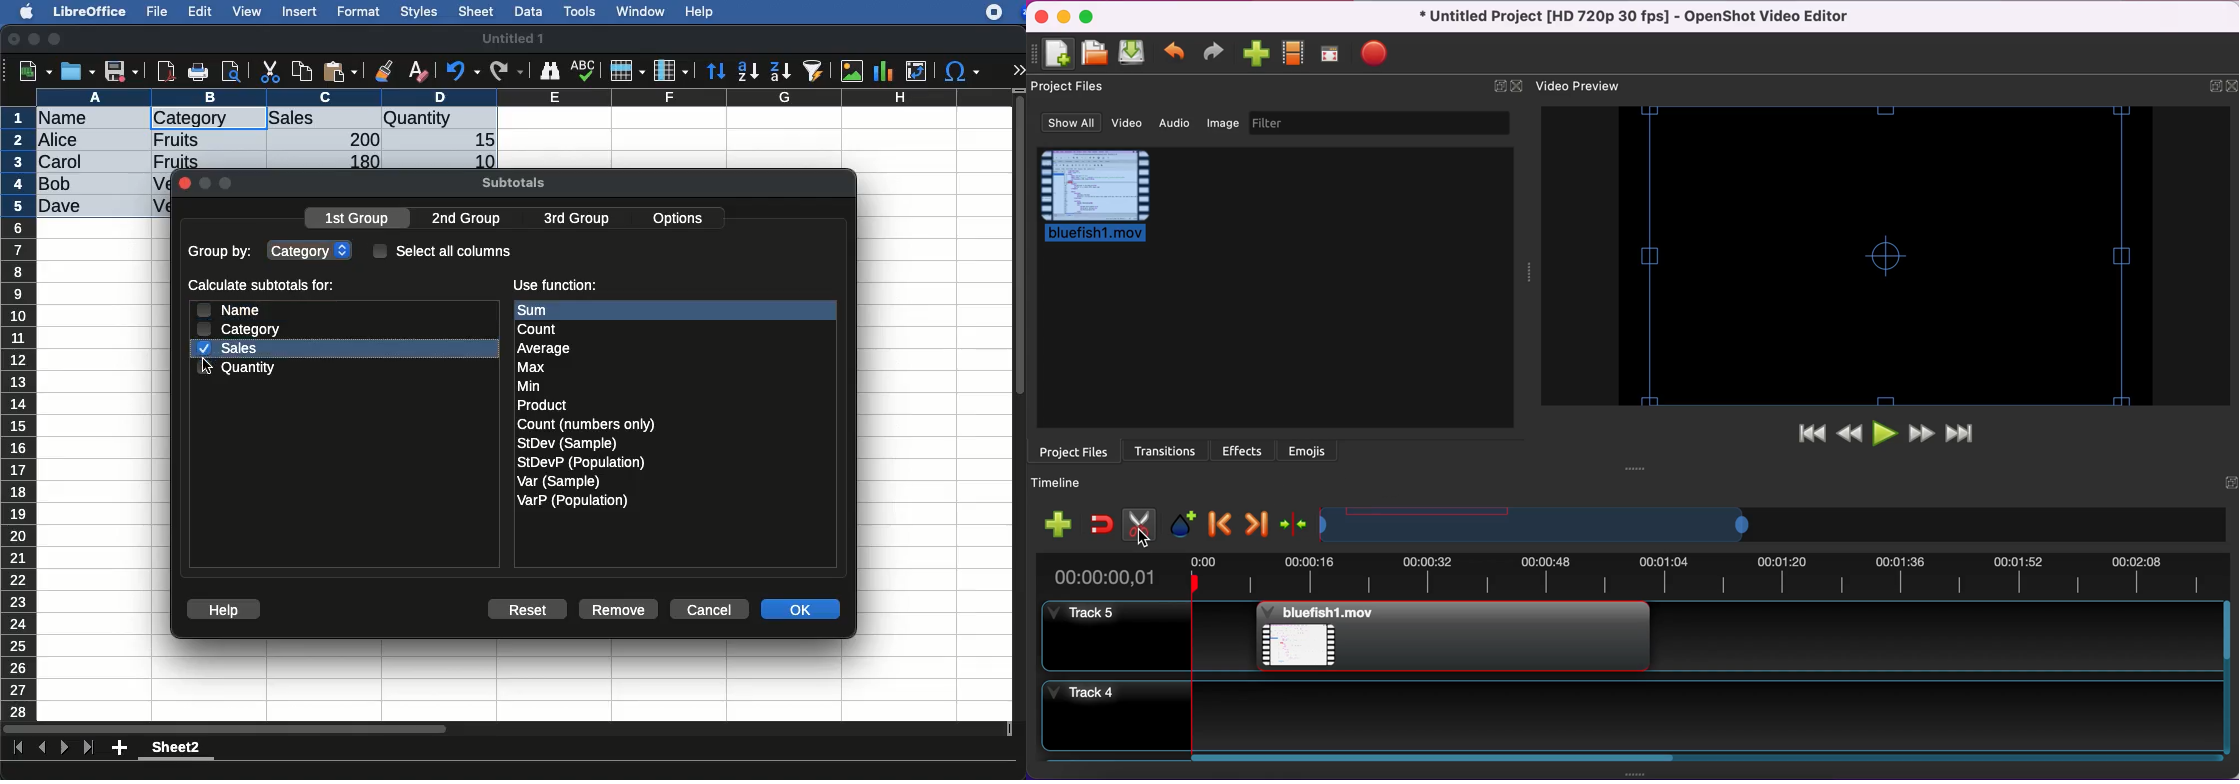 This screenshot has height=784, width=2240. I want to click on selected, so click(246, 118).